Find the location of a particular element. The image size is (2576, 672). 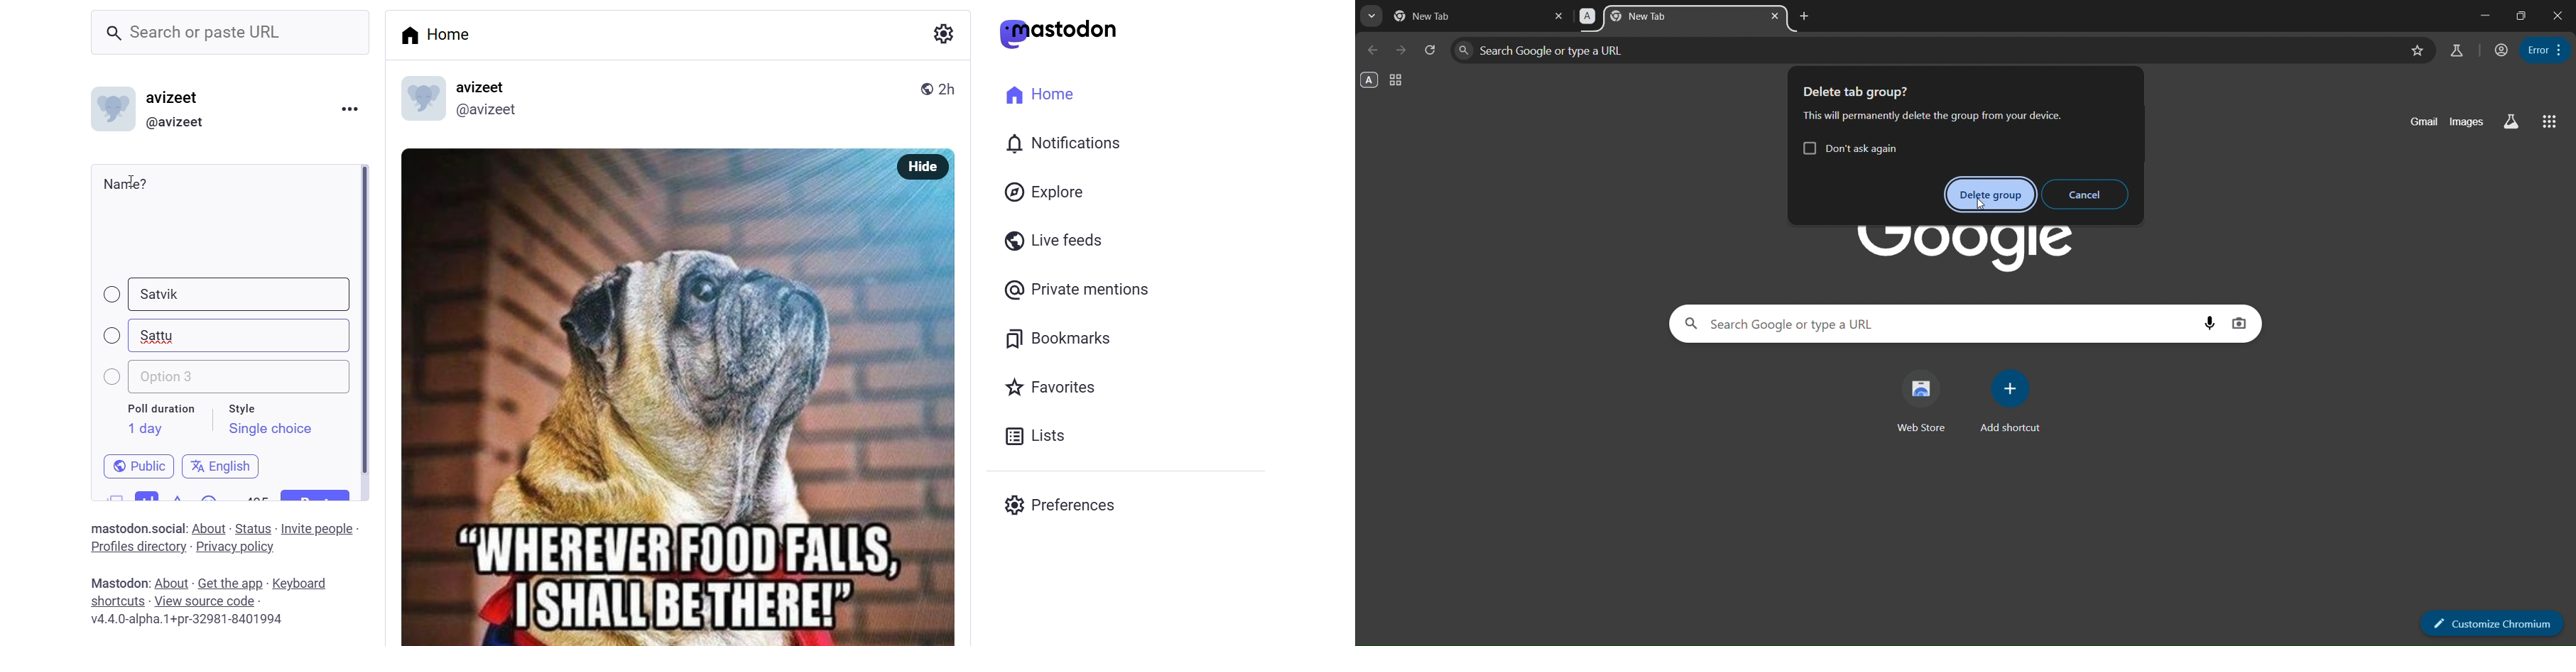

public is located at coordinates (138, 462).